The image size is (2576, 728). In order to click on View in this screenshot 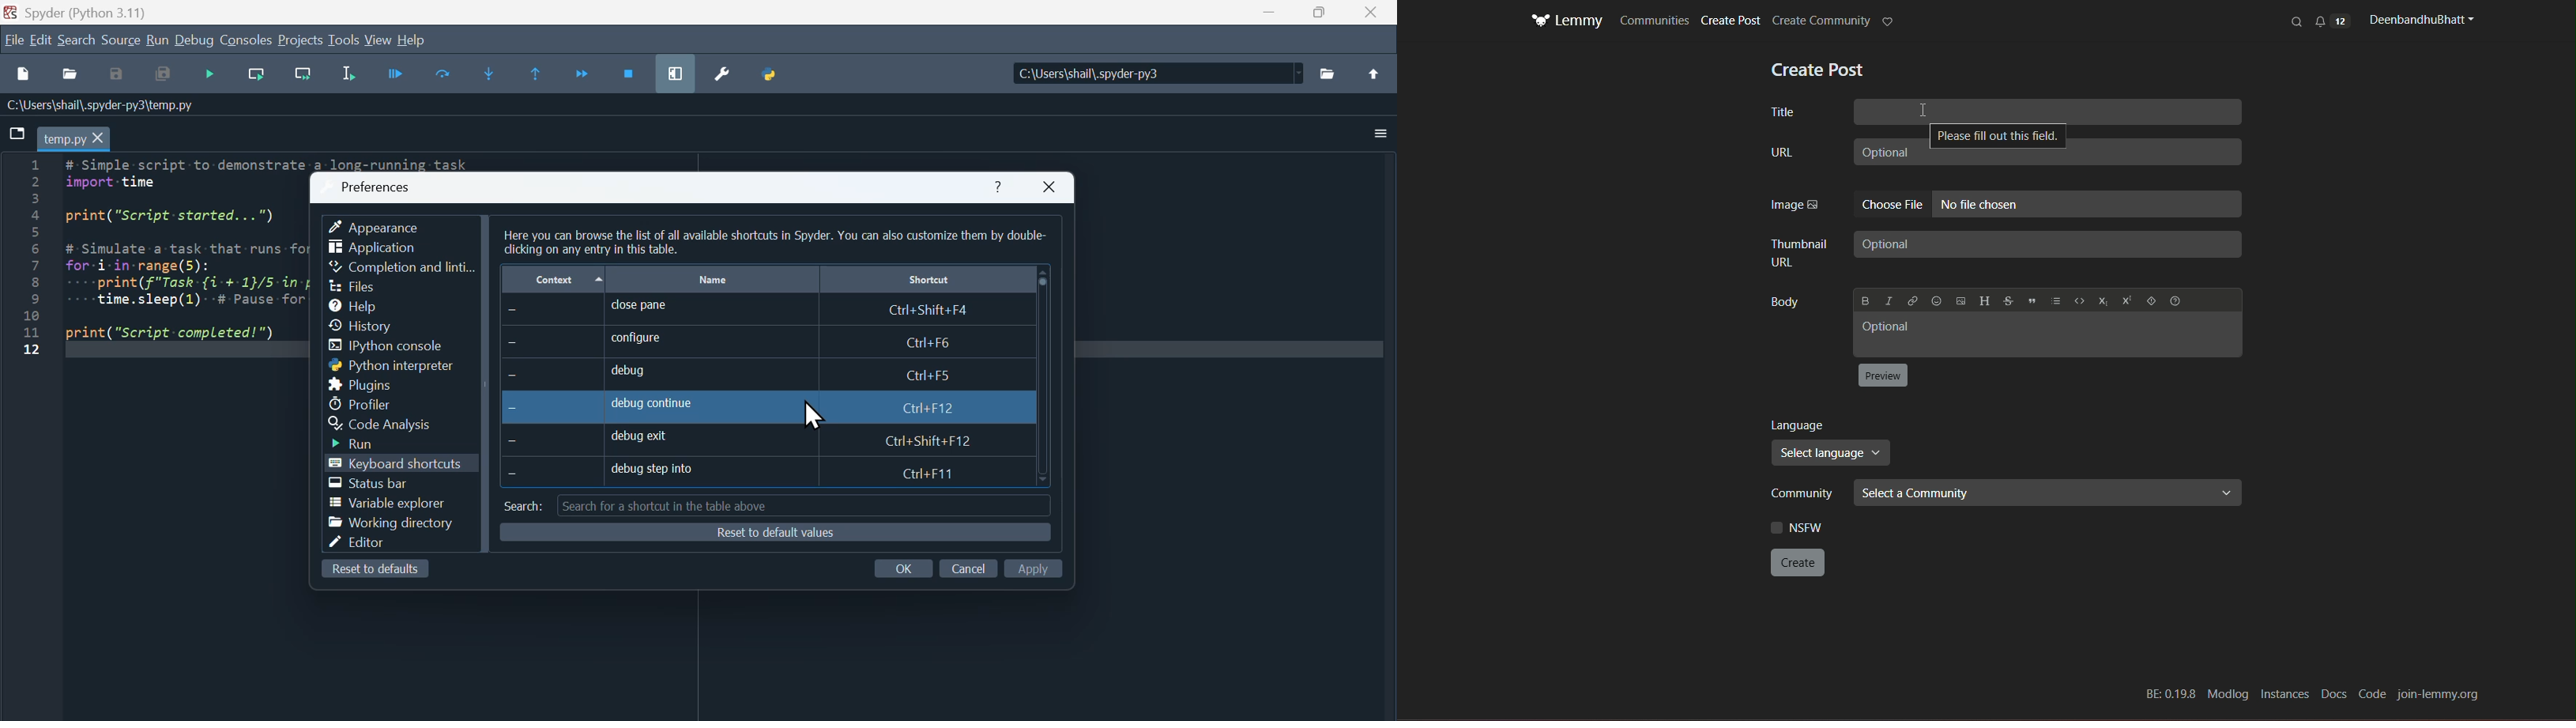, I will do `click(381, 41)`.